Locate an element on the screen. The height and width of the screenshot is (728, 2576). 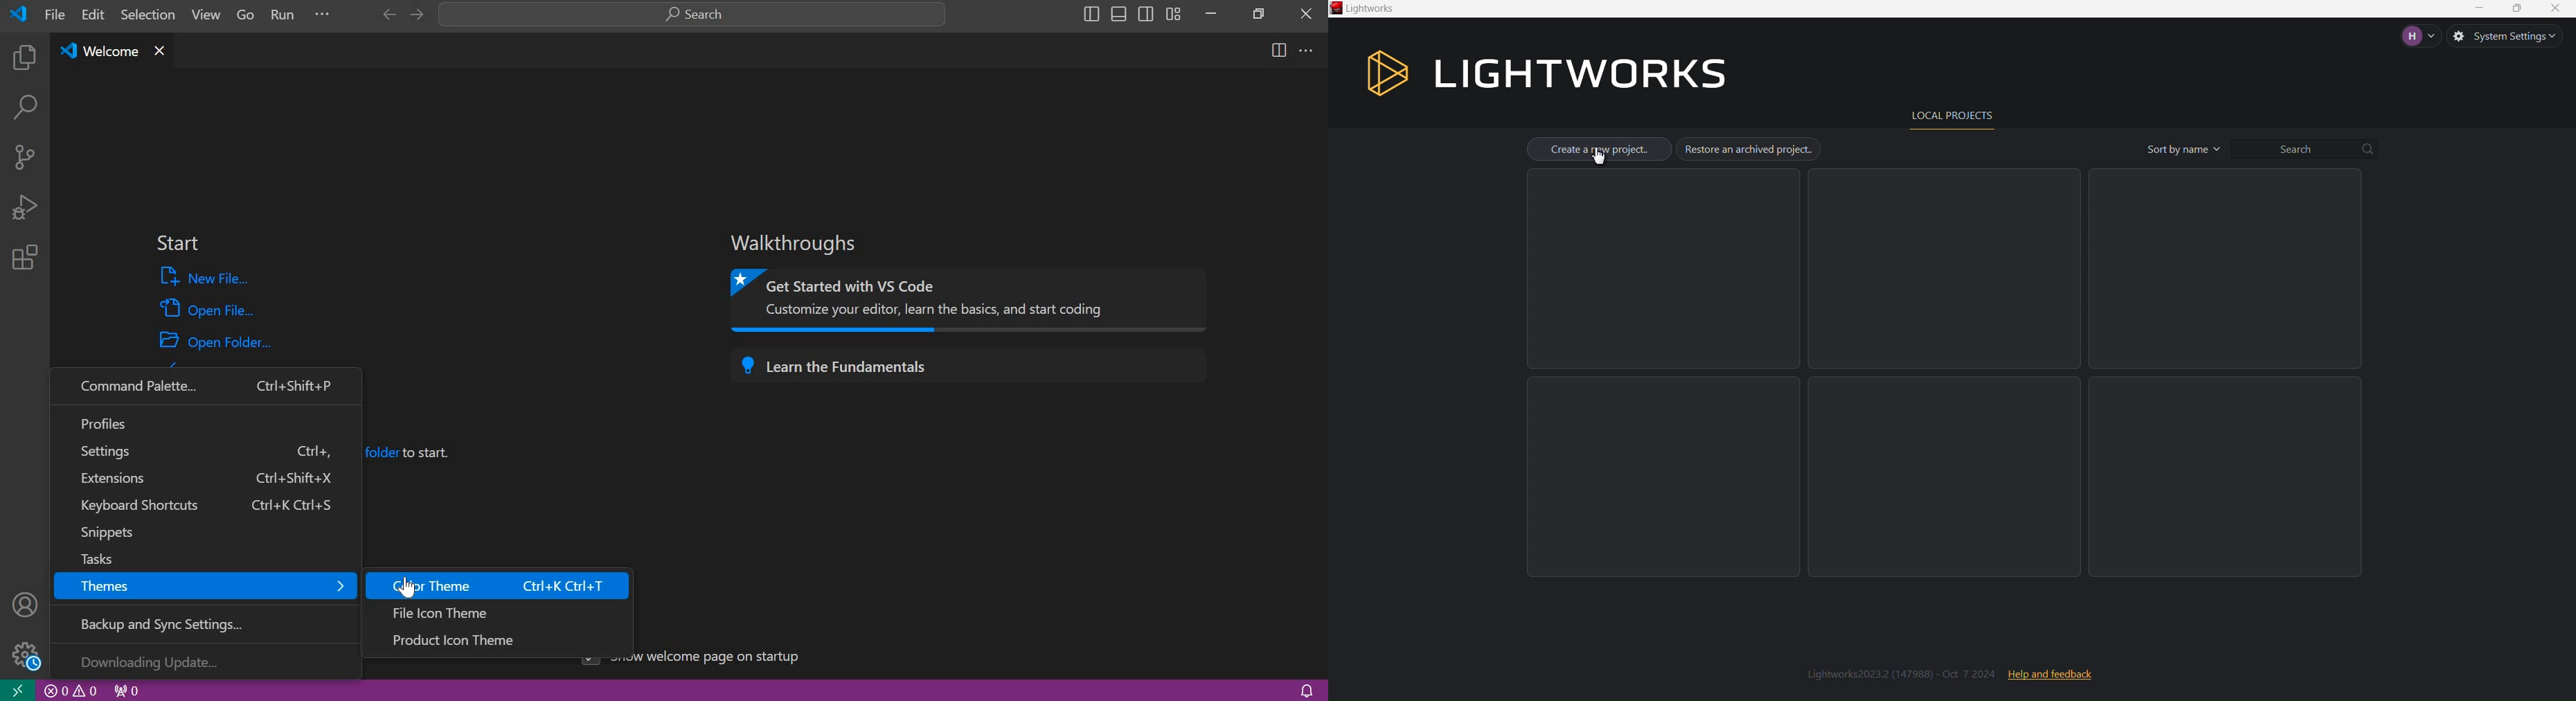
Close is located at coordinates (2557, 10).